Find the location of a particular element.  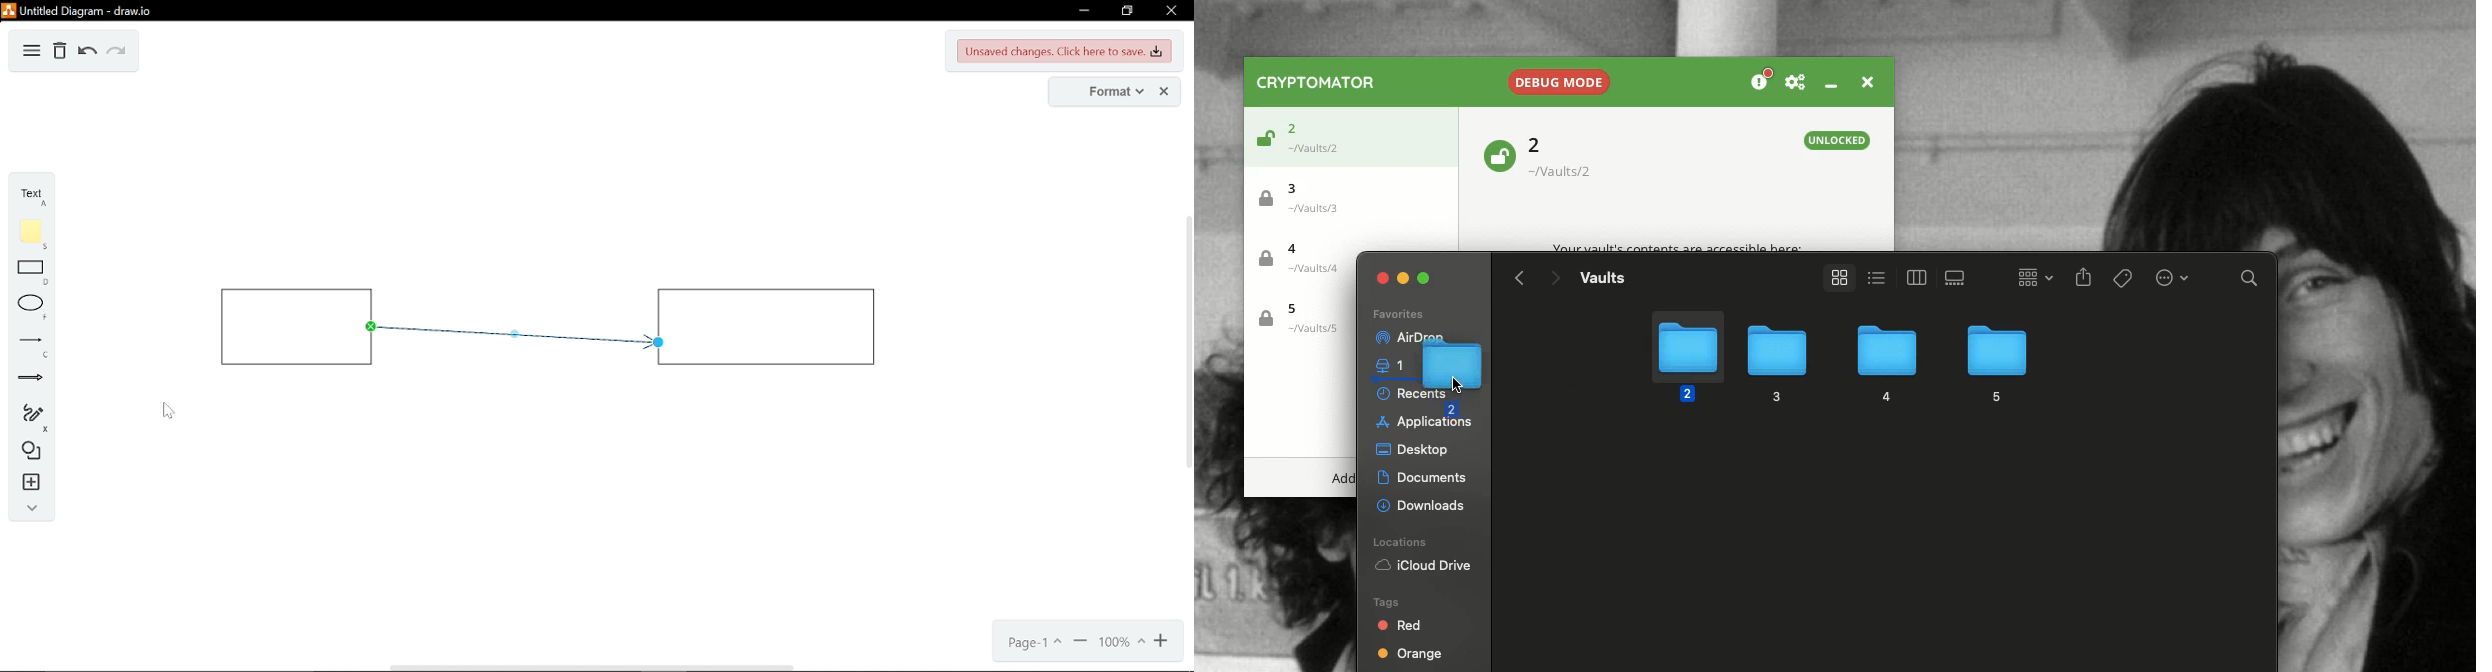

Debug mode is located at coordinates (1556, 78).